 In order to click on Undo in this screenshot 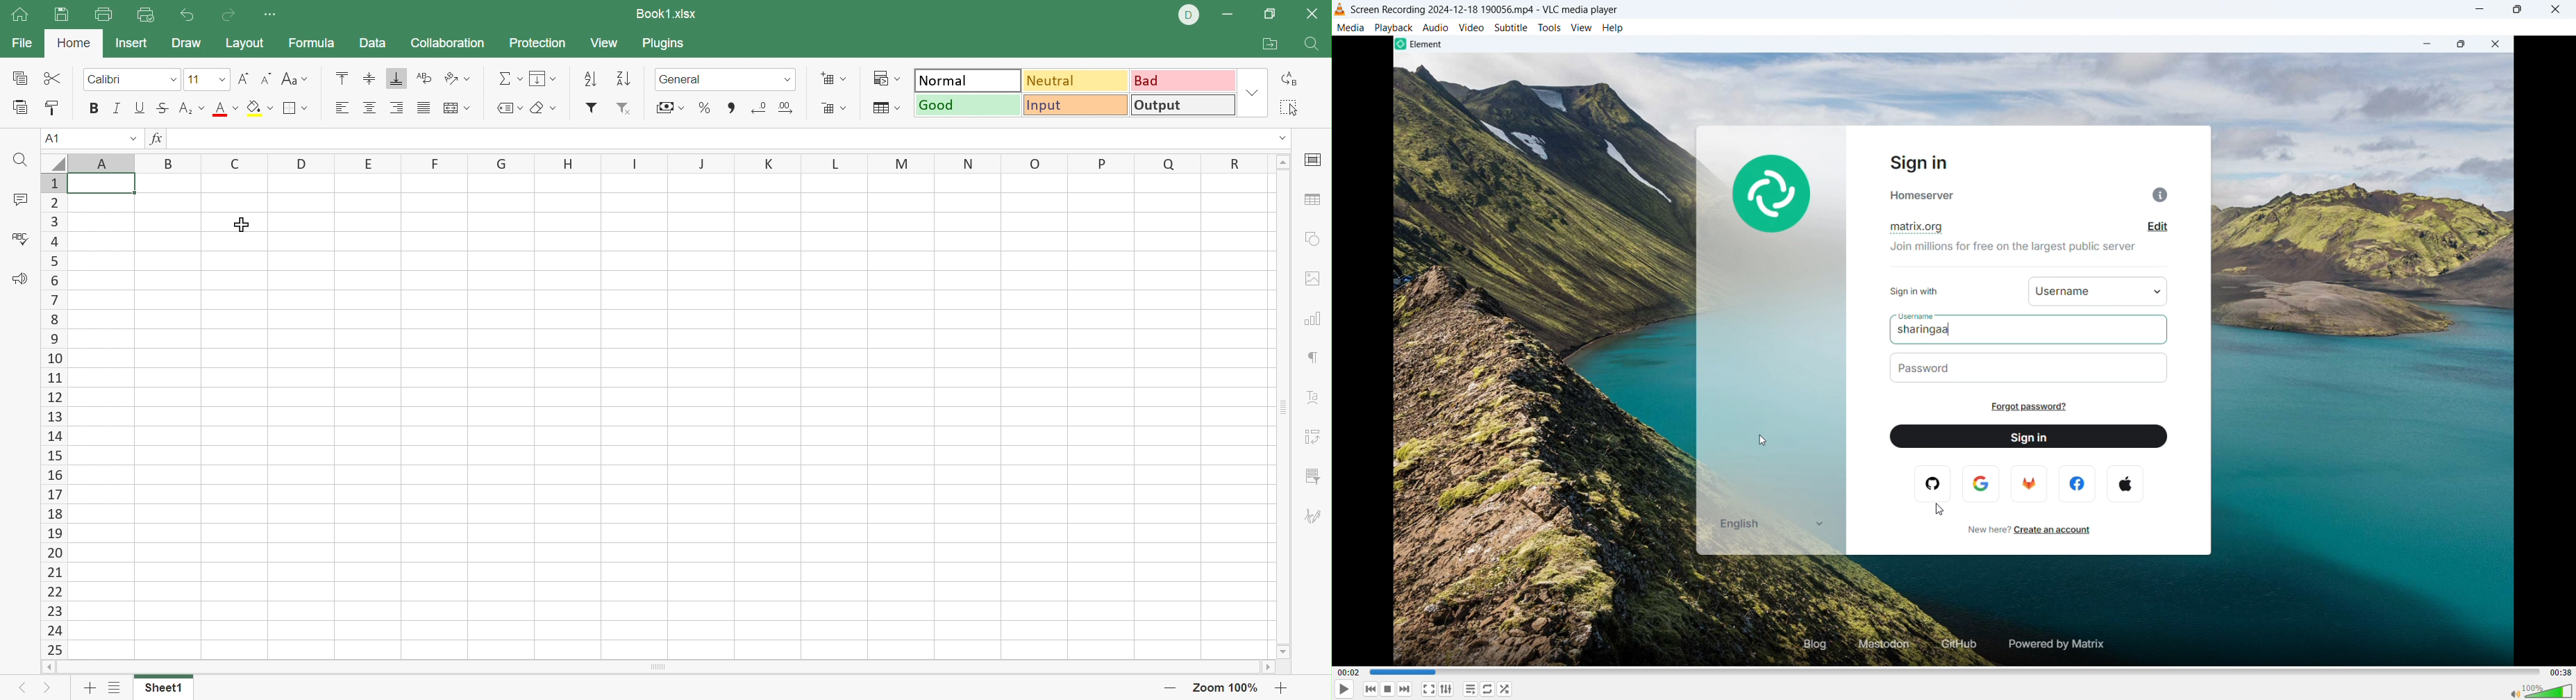, I will do `click(189, 15)`.